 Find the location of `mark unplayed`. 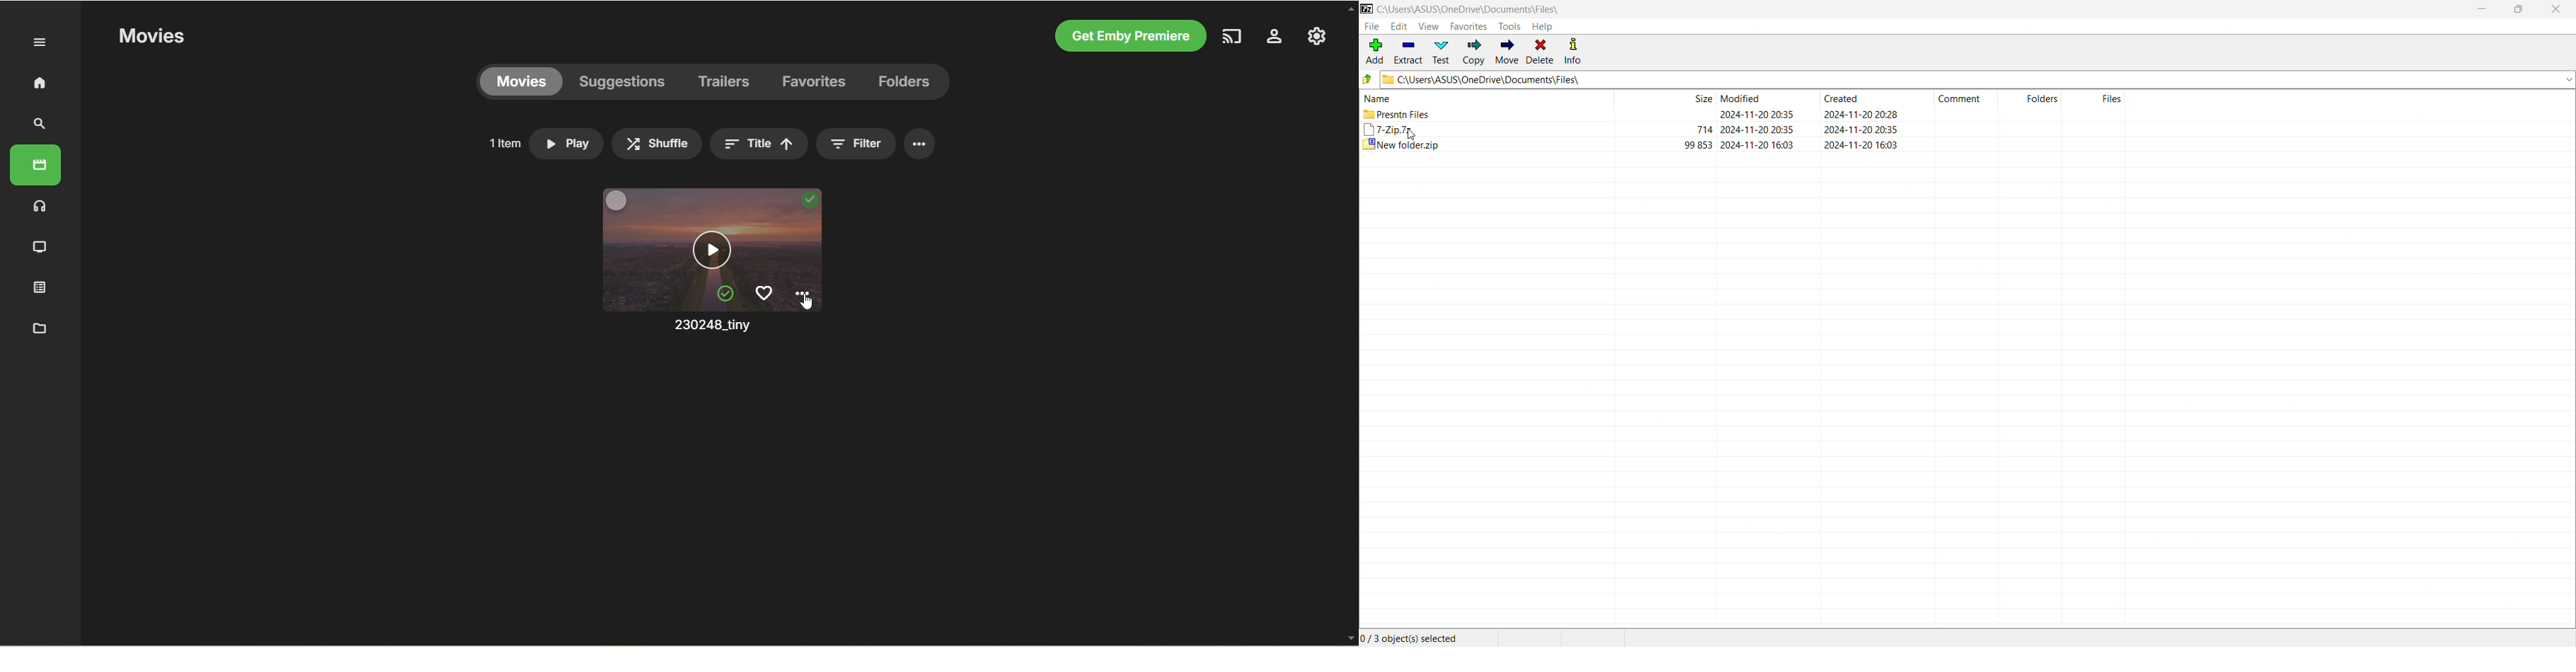

mark unplayed is located at coordinates (725, 294).